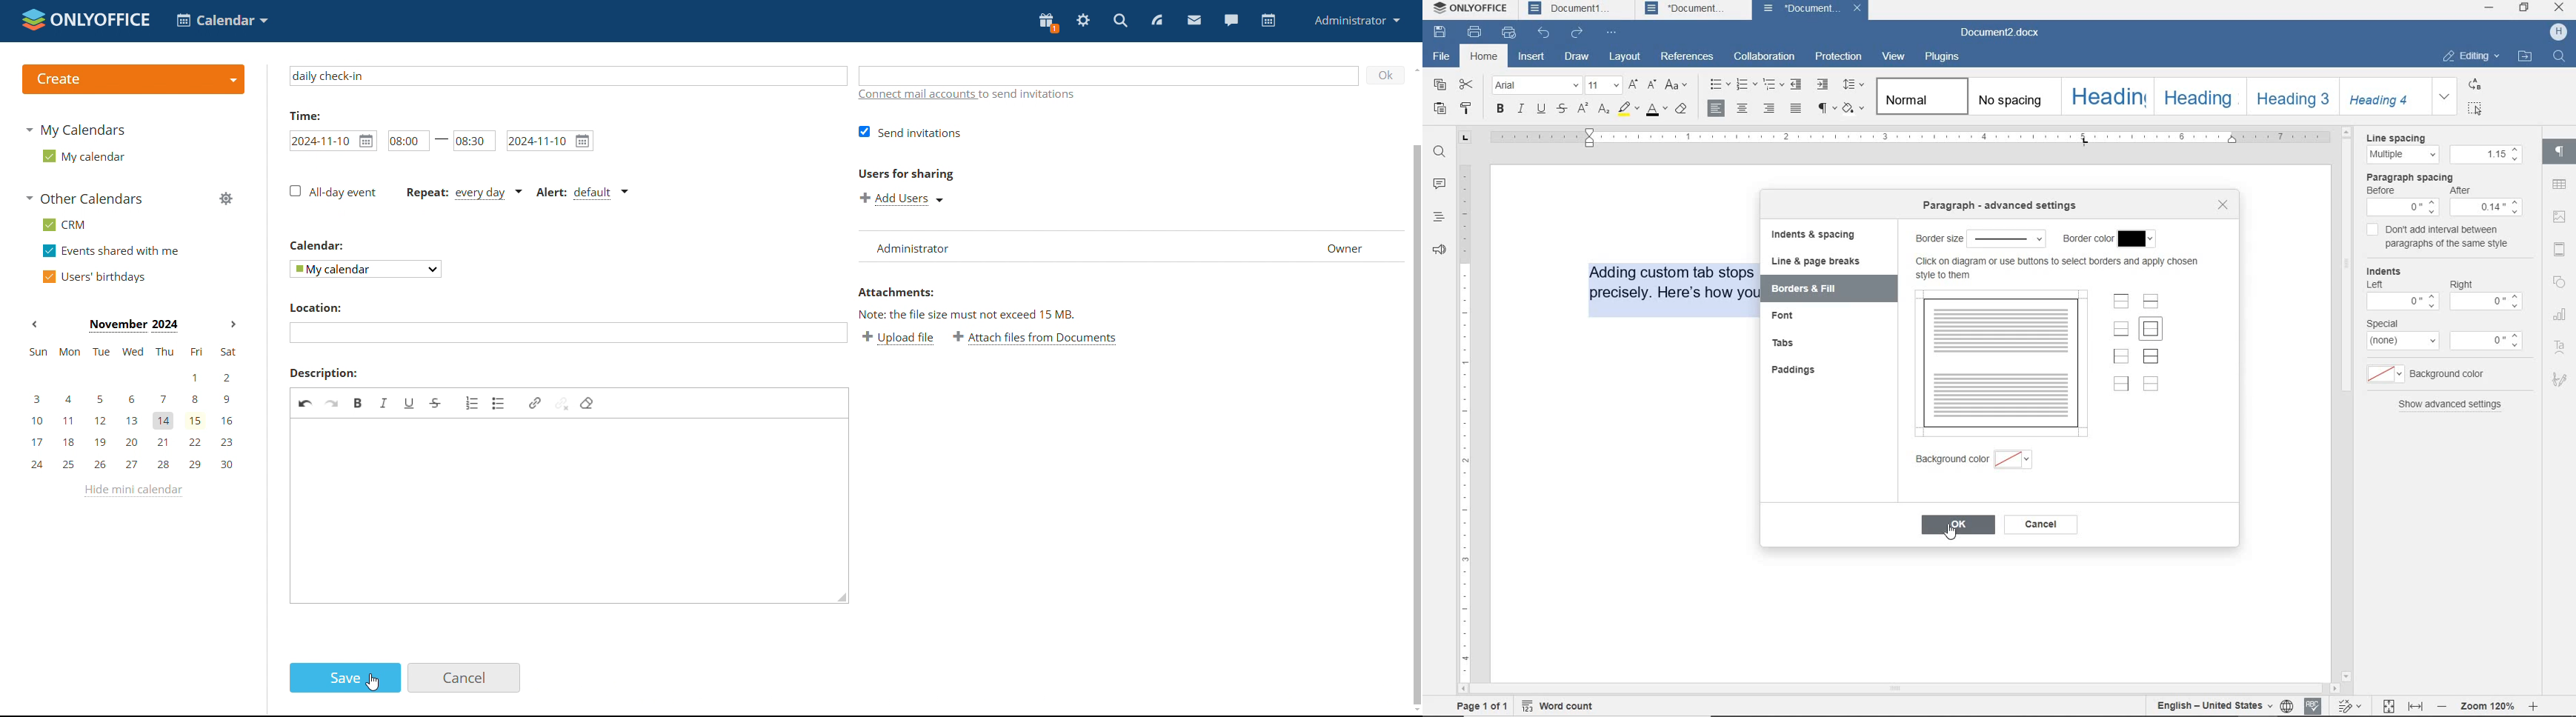 The width and height of the screenshot is (2576, 728). What do you see at coordinates (1157, 20) in the screenshot?
I see `feed` at bounding box center [1157, 20].